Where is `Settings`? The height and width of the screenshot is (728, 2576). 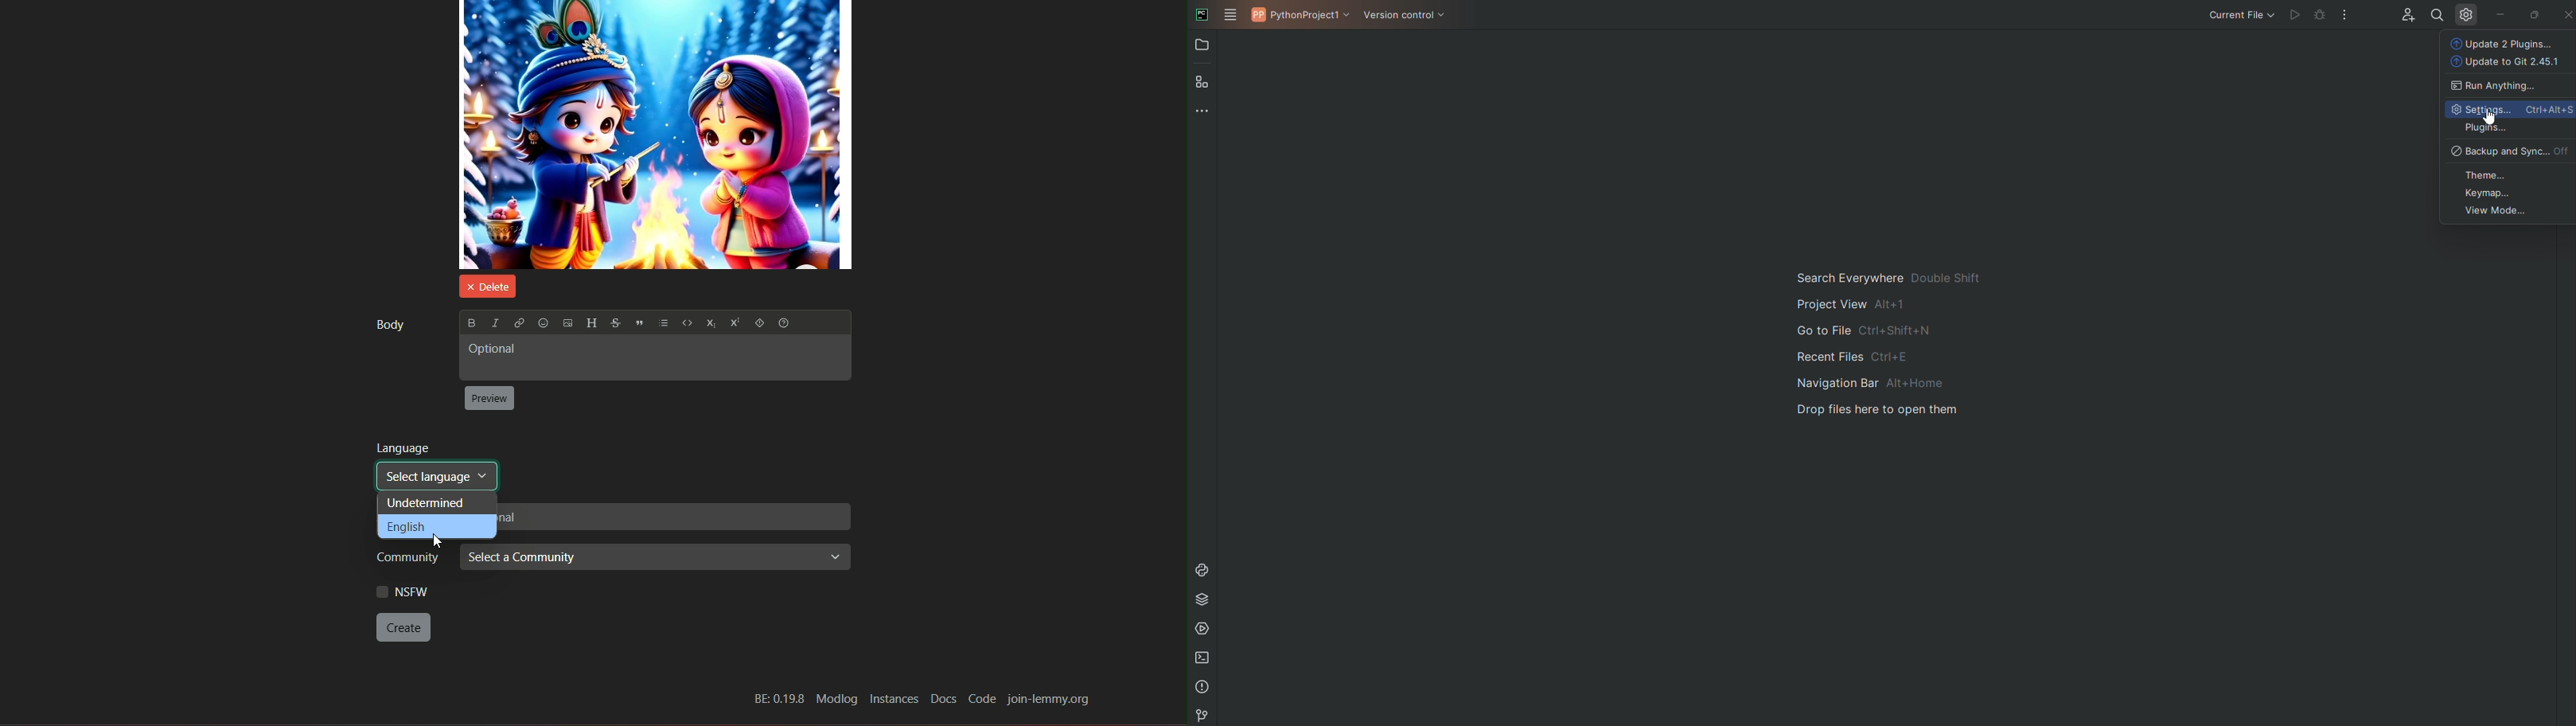 Settings is located at coordinates (2511, 109).